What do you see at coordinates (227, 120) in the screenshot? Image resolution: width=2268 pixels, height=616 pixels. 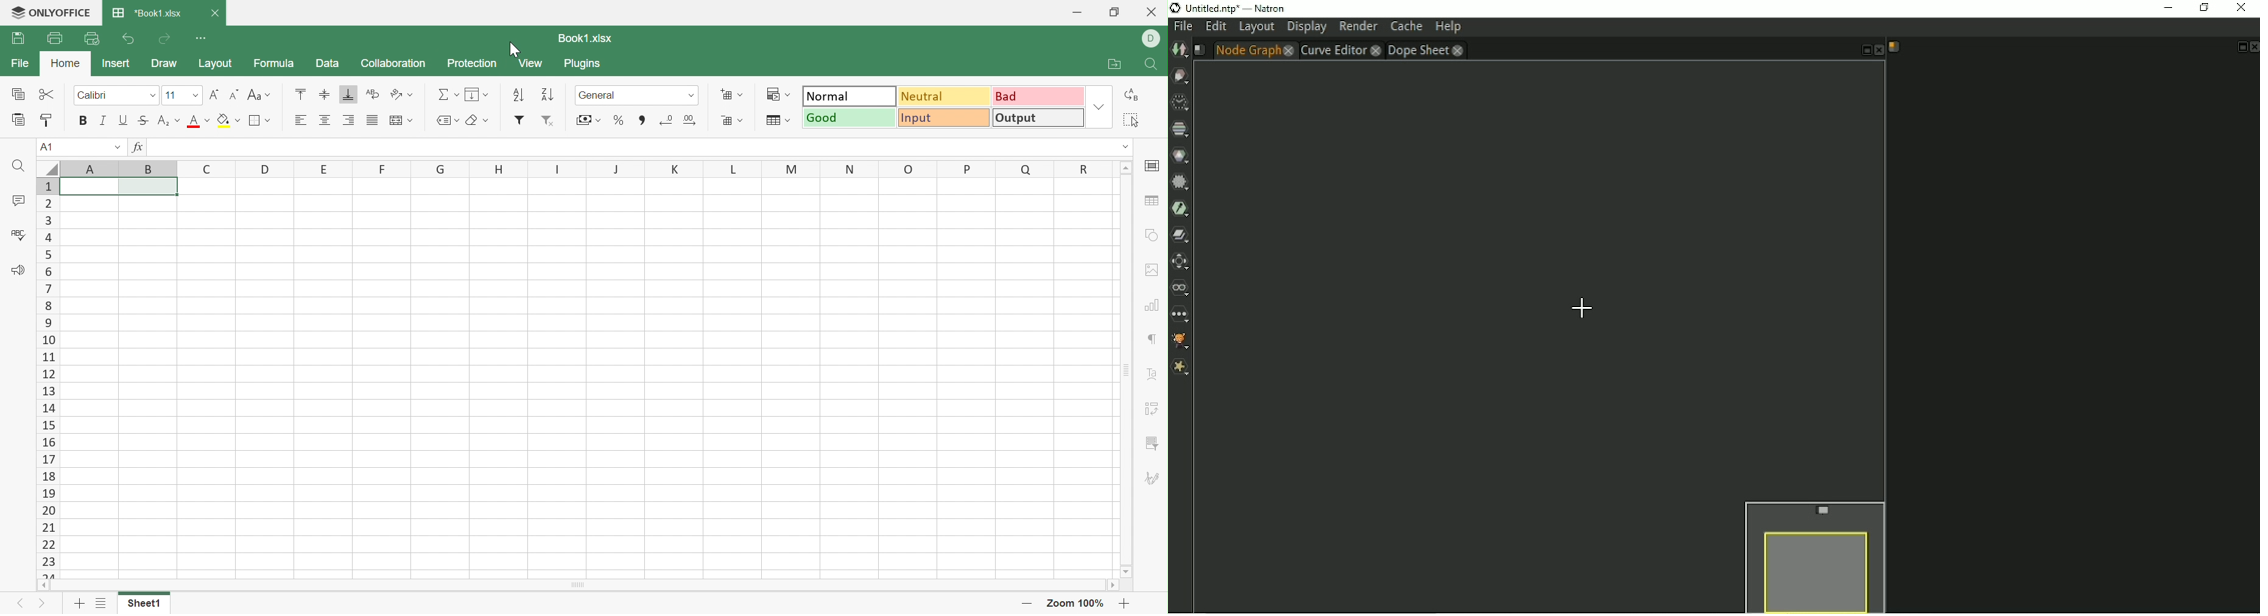 I see `Fill color` at bounding box center [227, 120].